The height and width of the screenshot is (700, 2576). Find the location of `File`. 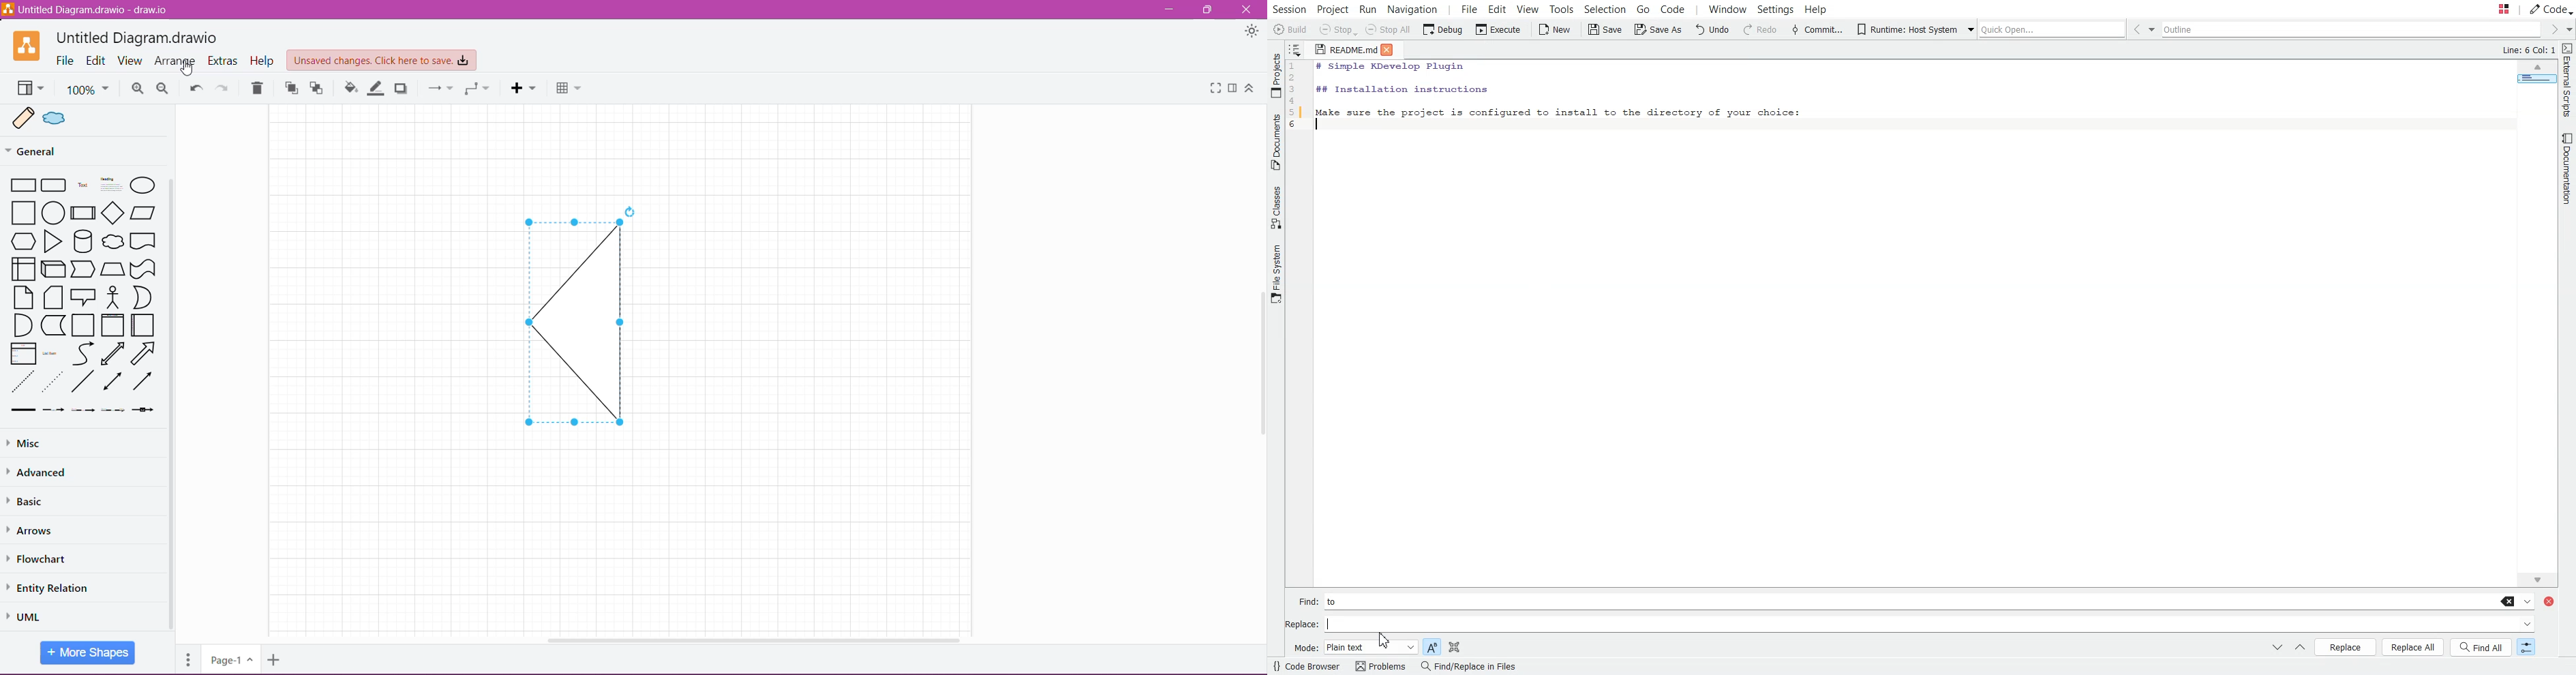

File is located at coordinates (65, 60).